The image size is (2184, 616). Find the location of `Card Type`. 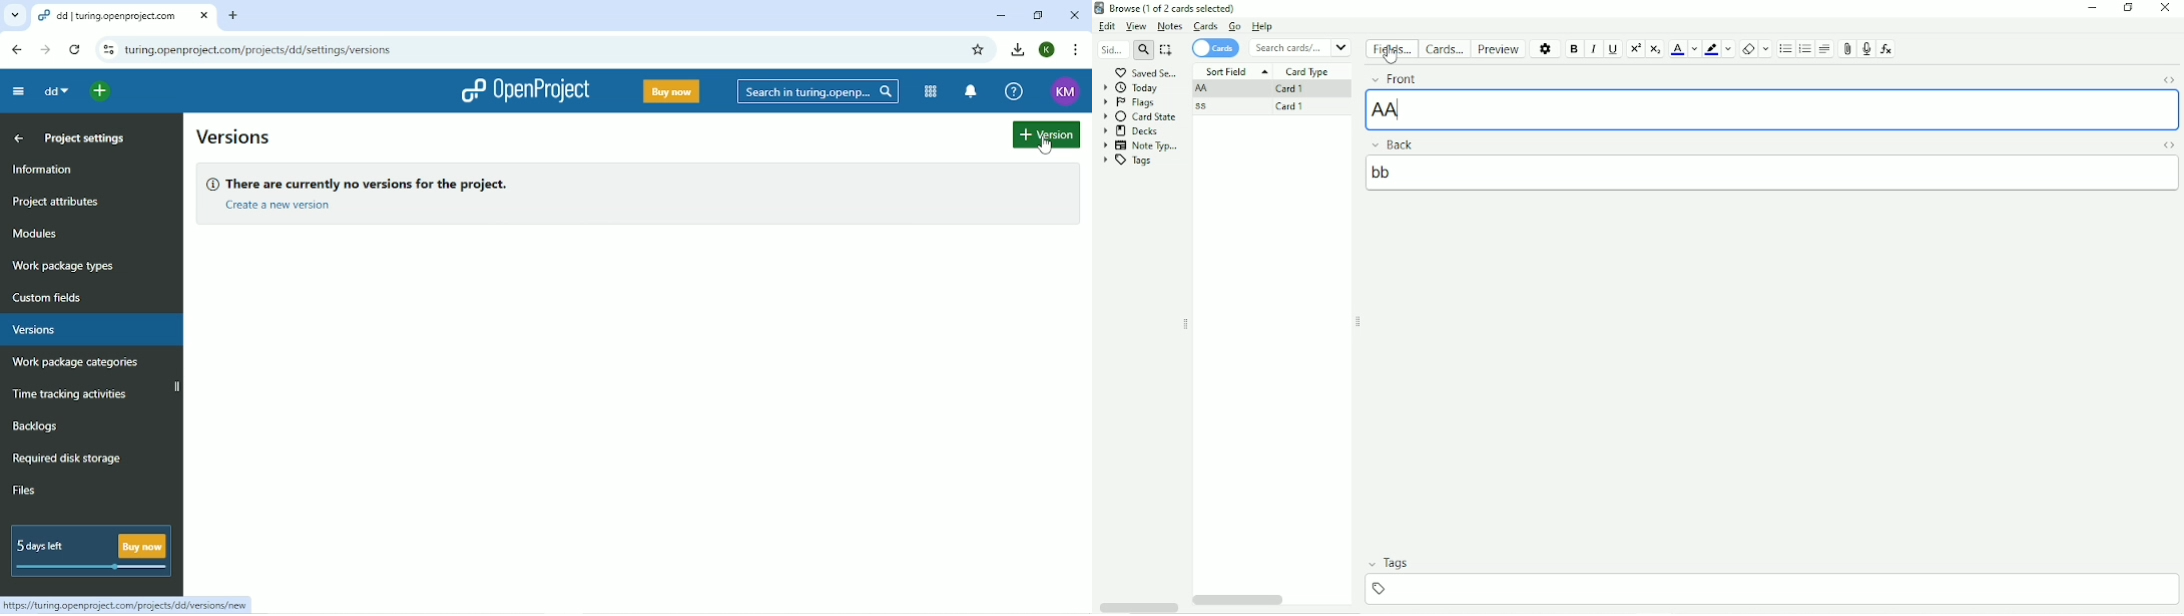

Card Type is located at coordinates (1309, 72).